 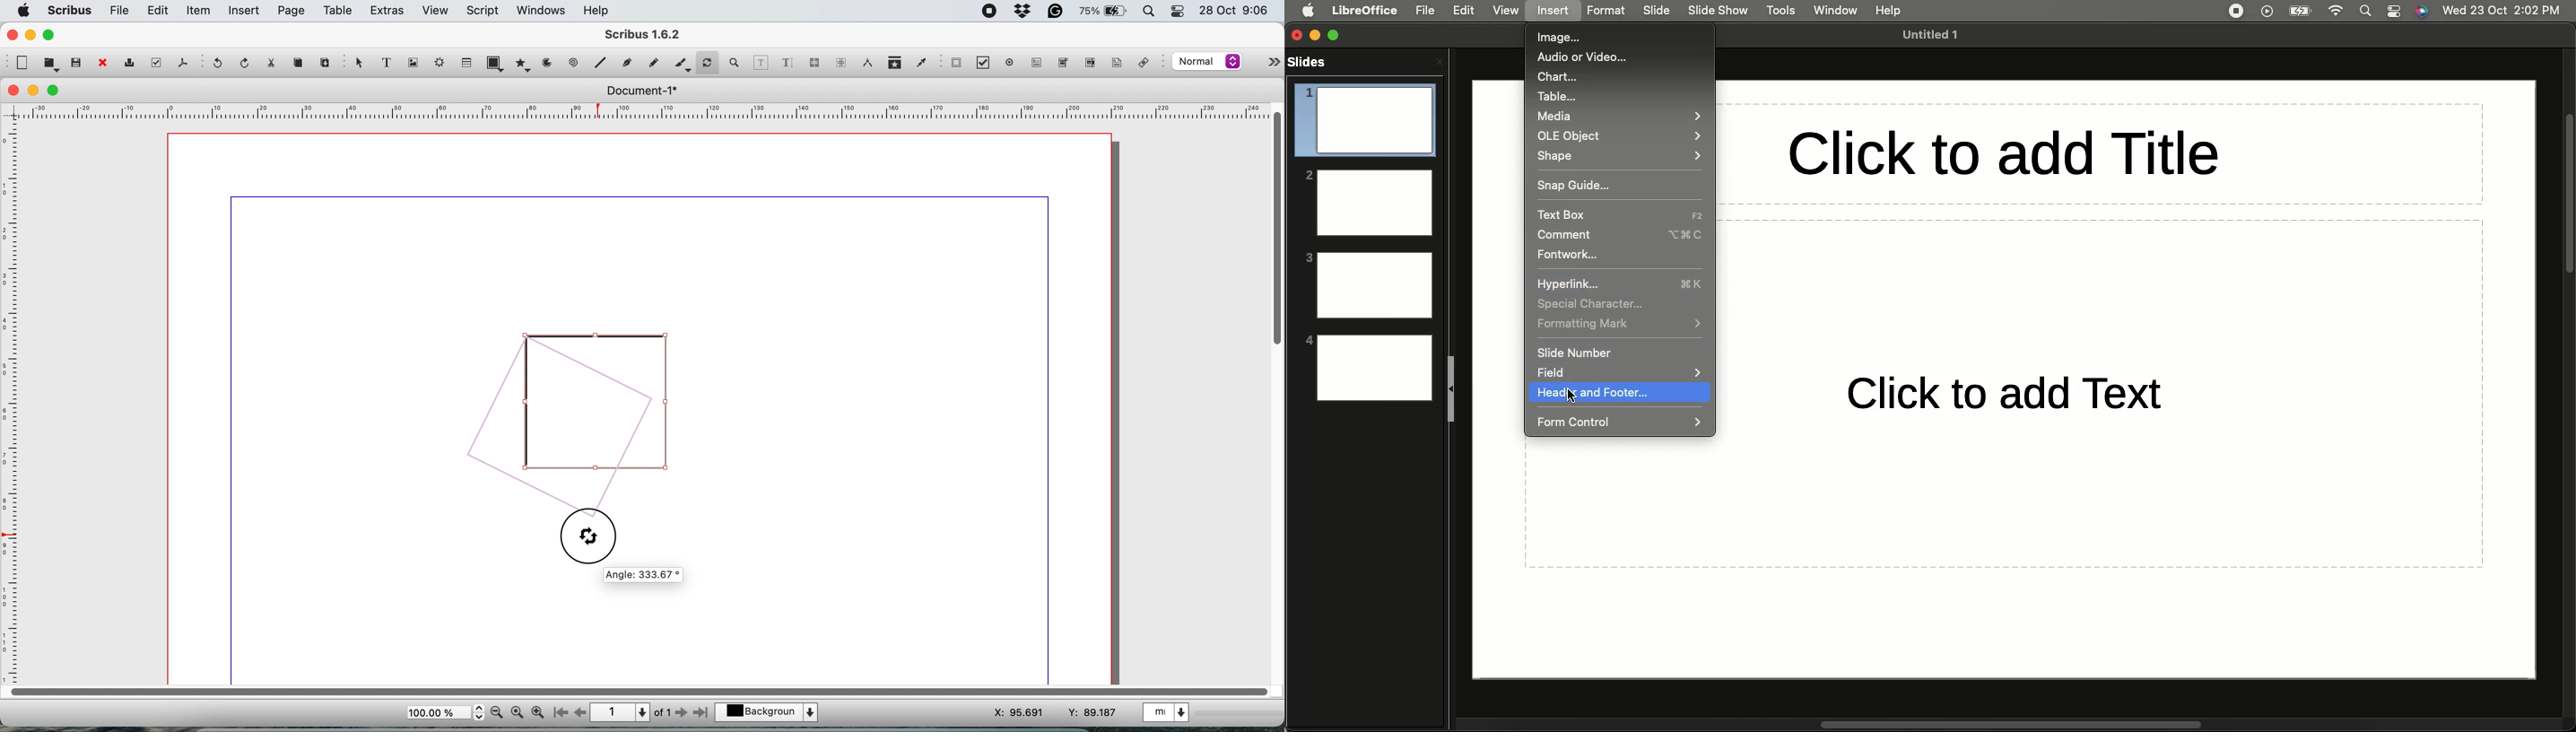 I want to click on Snap guide, so click(x=1577, y=185).